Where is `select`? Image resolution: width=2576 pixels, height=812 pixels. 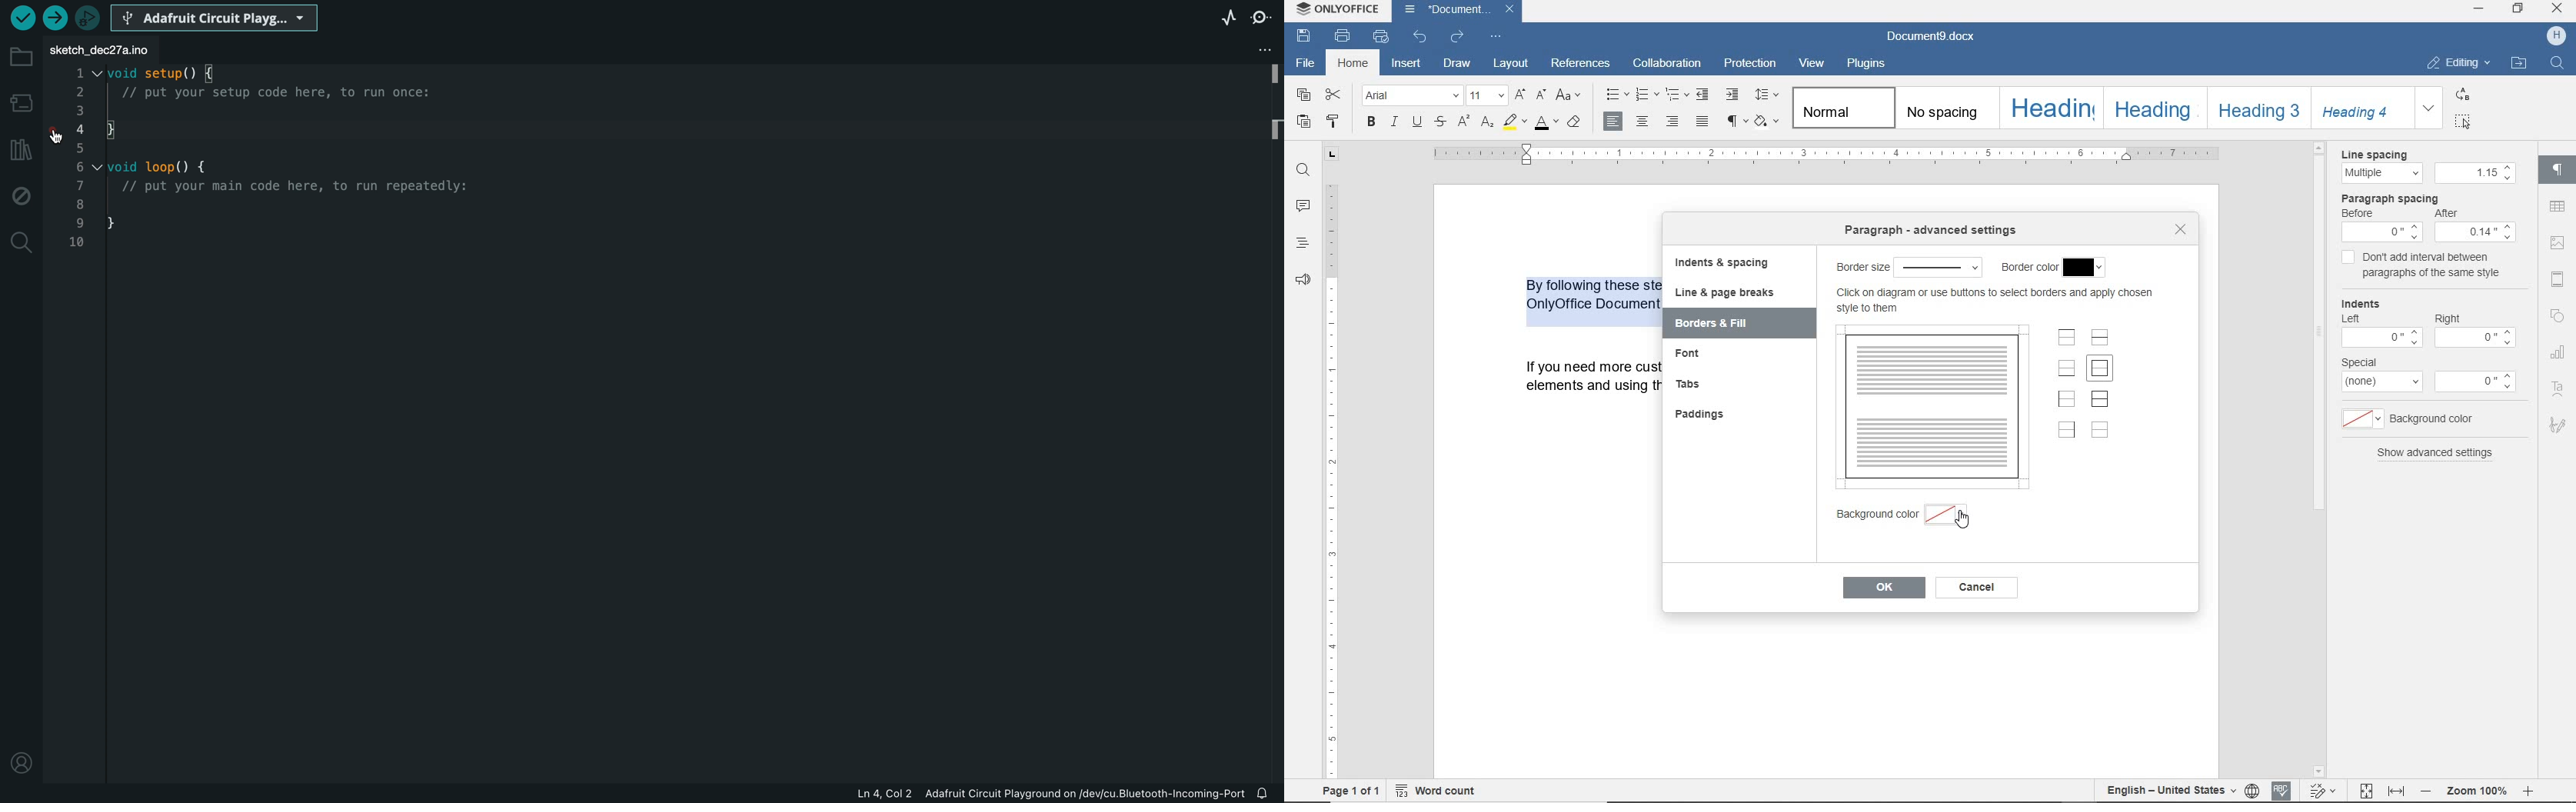 select is located at coordinates (1950, 516).